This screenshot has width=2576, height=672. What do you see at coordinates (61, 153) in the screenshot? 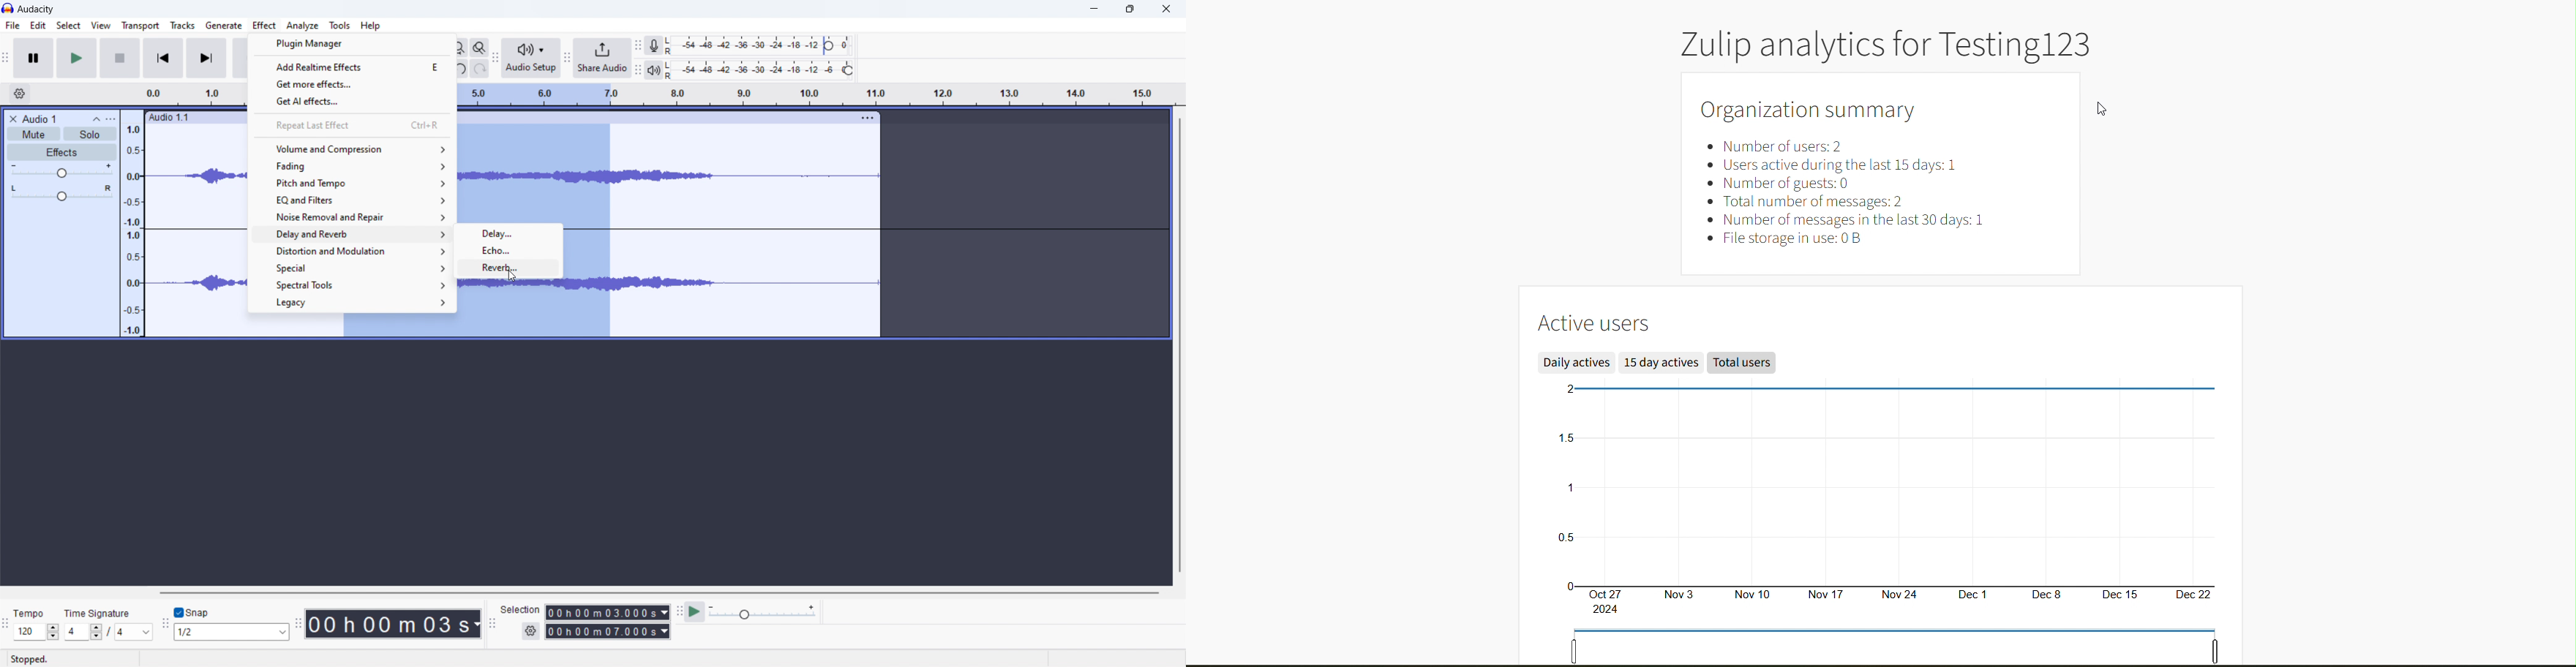
I see `effects` at bounding box center [61, 153].